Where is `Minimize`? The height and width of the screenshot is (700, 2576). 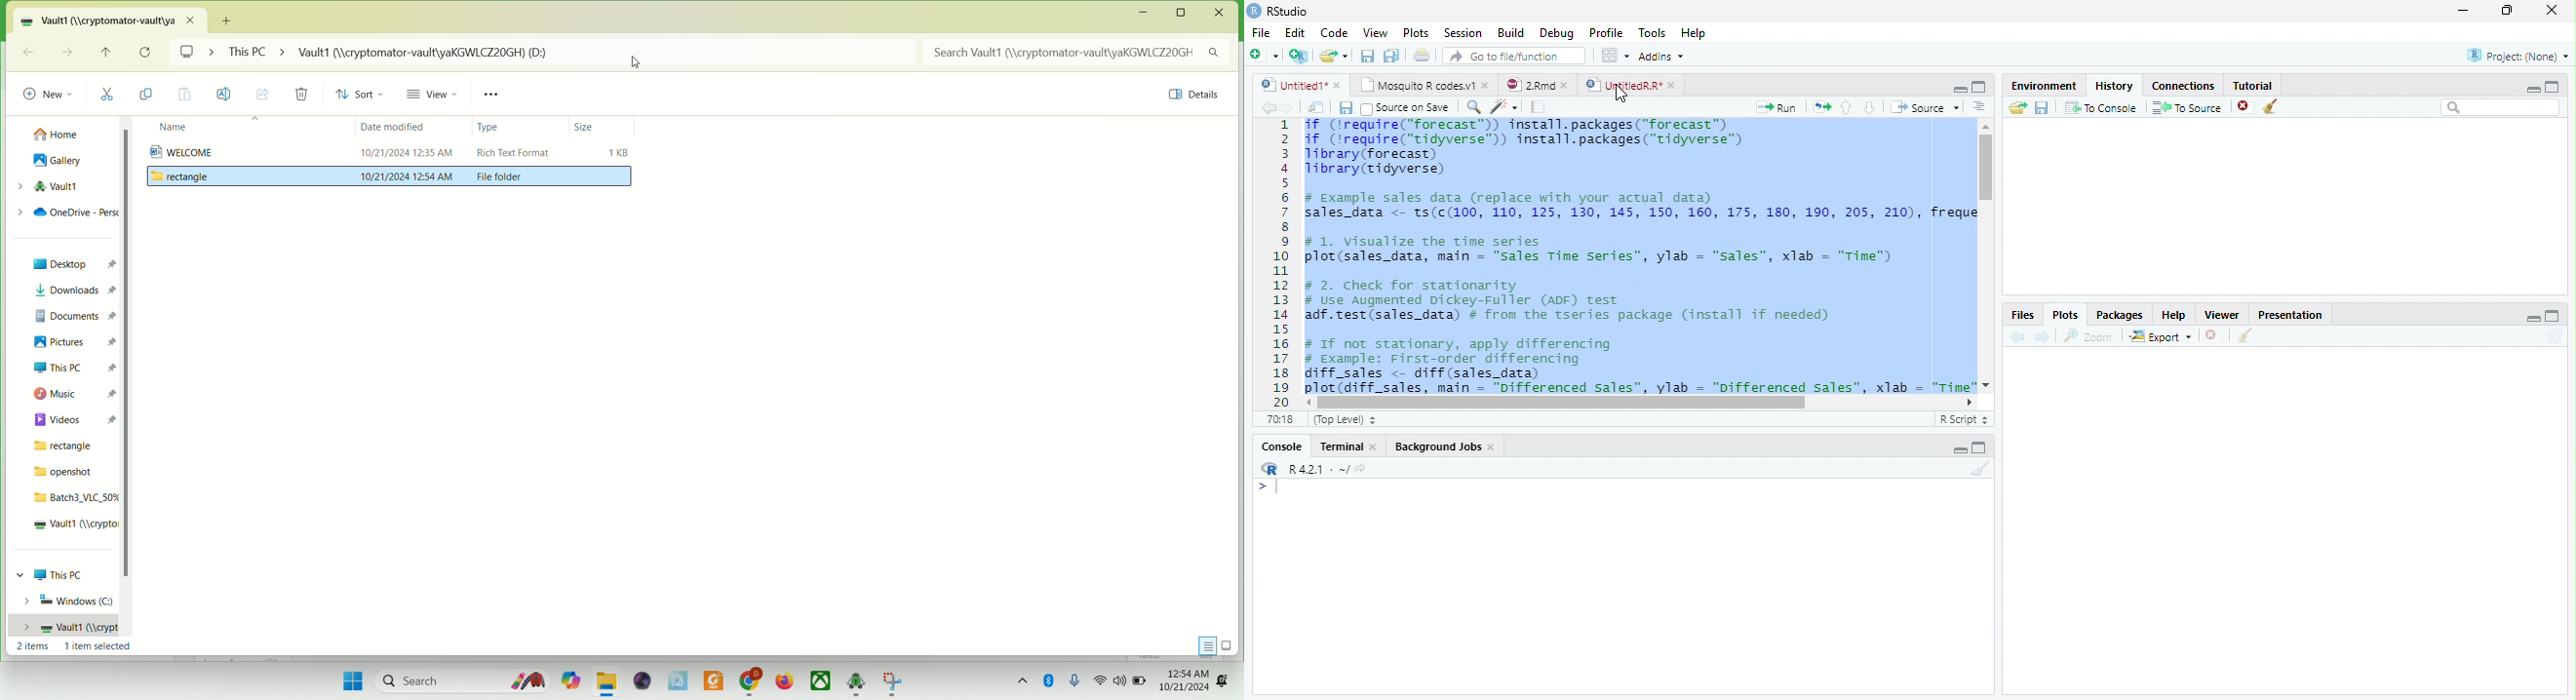
Minimize is located at coordinates (2529, 318).